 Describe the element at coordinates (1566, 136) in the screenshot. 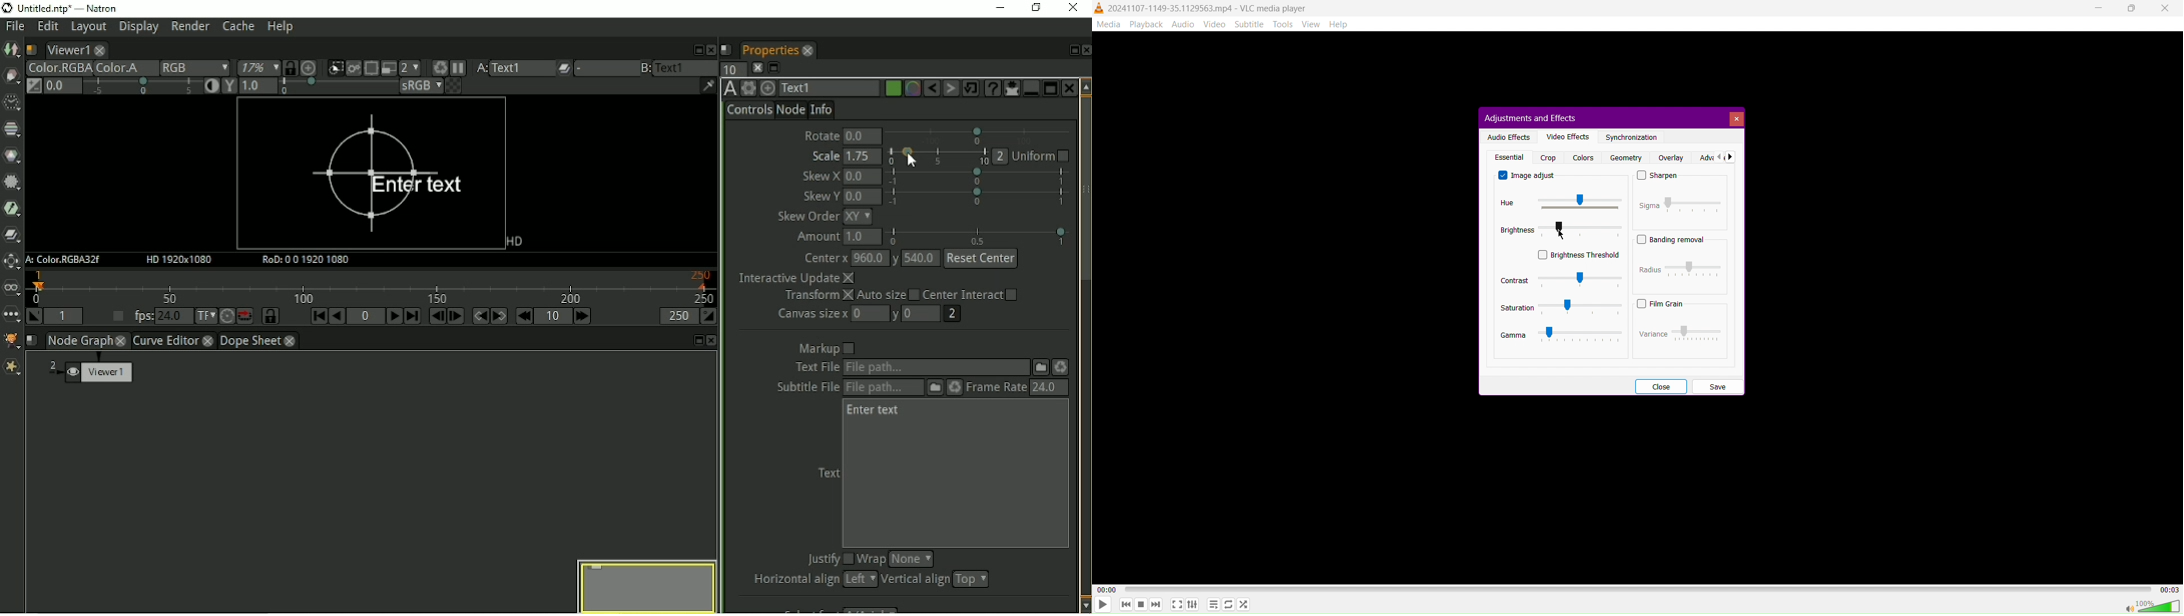

I see `Video Effects` at that location.